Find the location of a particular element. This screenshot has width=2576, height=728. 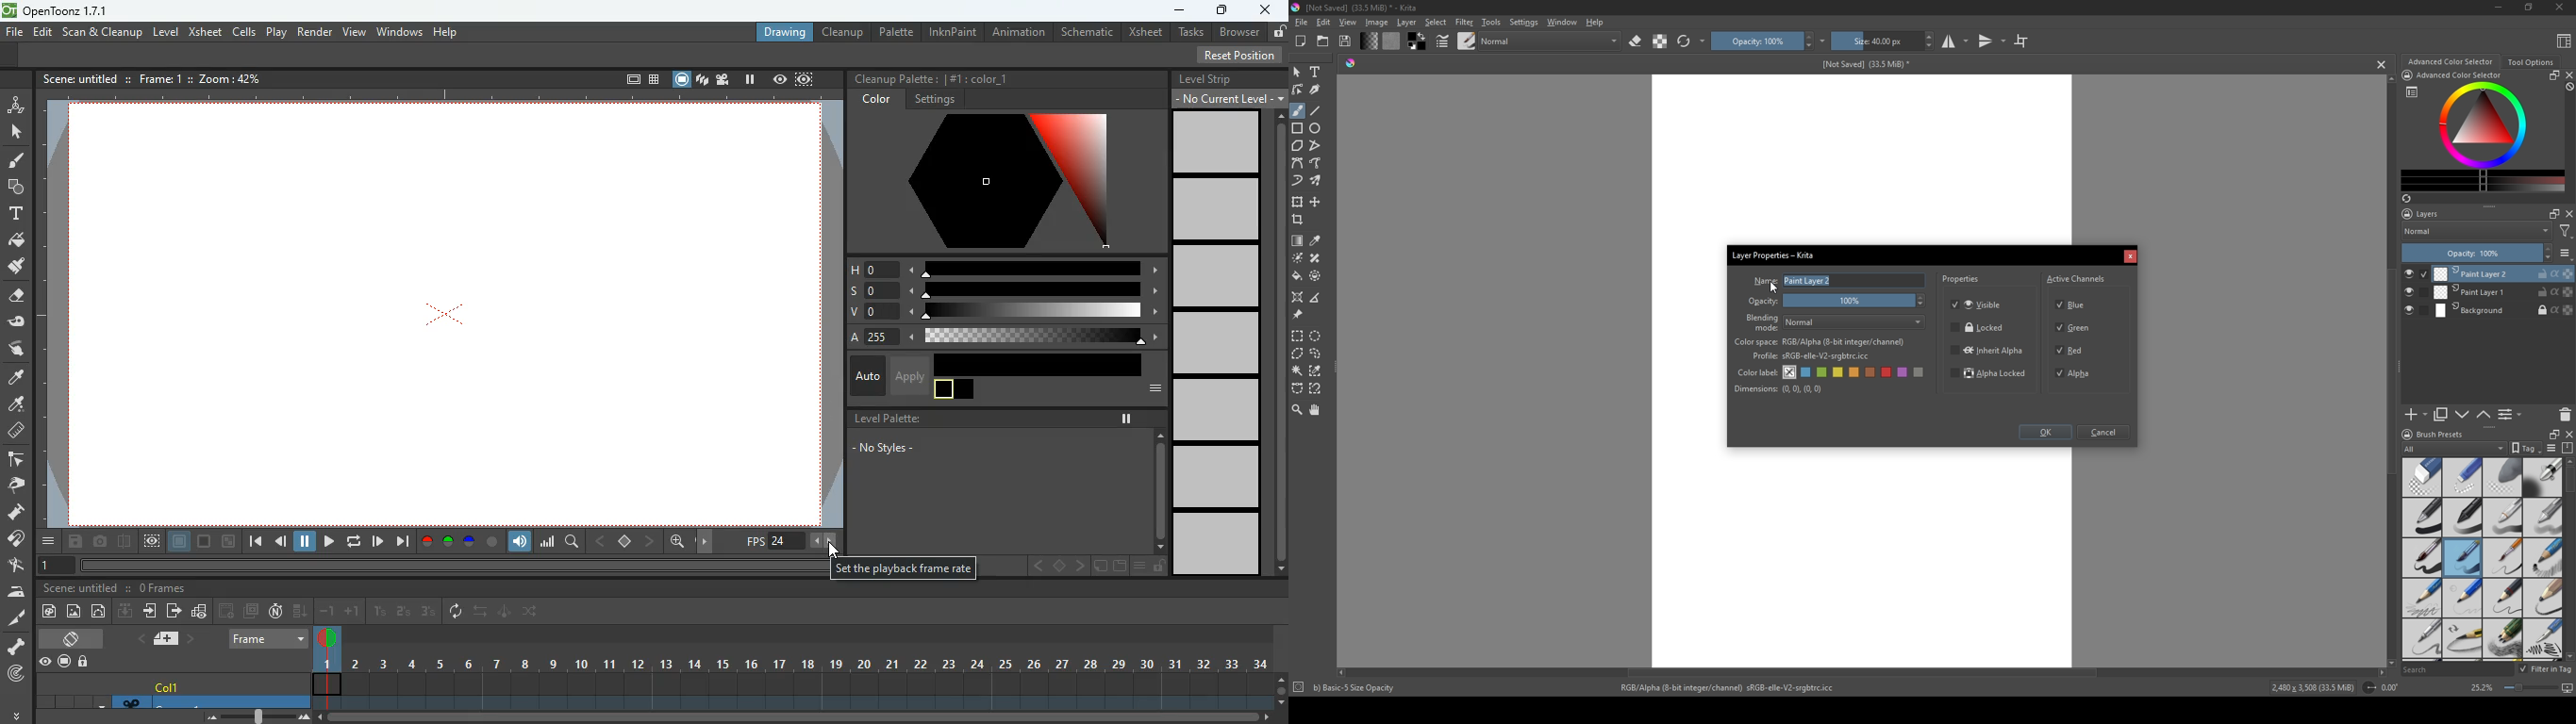

erase is located at coordinates (1636, 42).